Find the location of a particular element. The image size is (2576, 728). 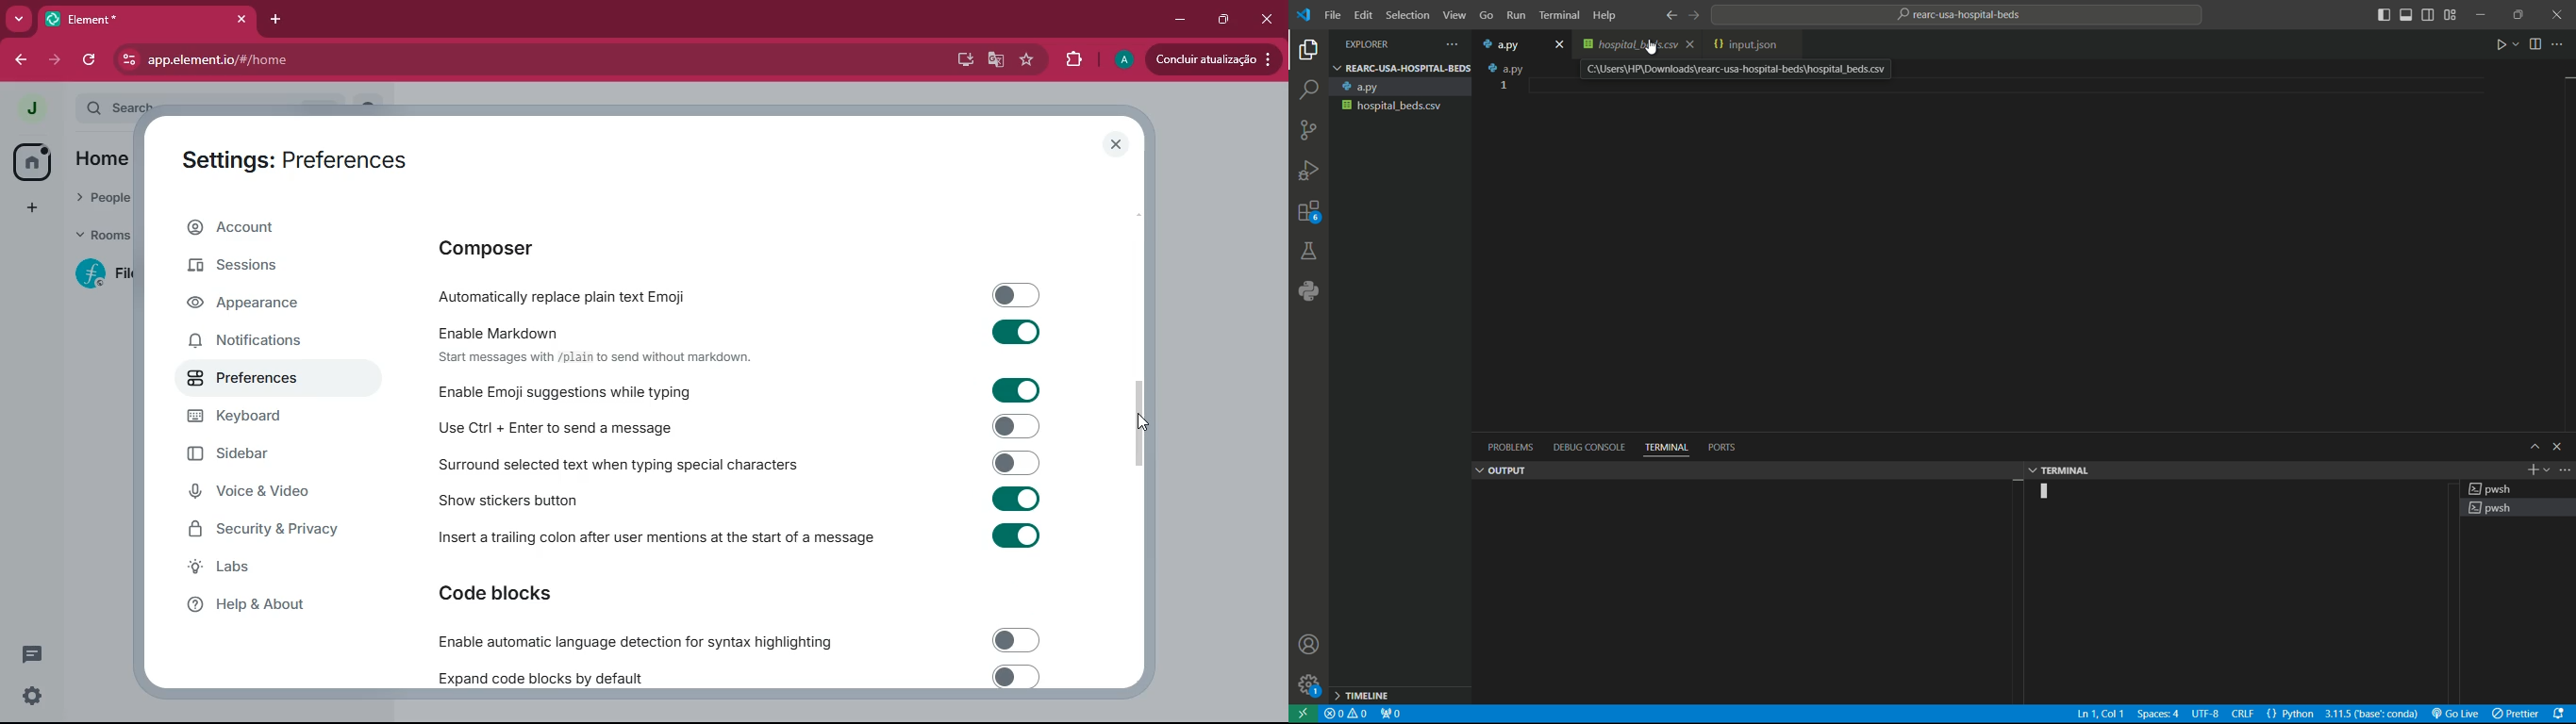

select indentation is located at coordinates (2157, 715).